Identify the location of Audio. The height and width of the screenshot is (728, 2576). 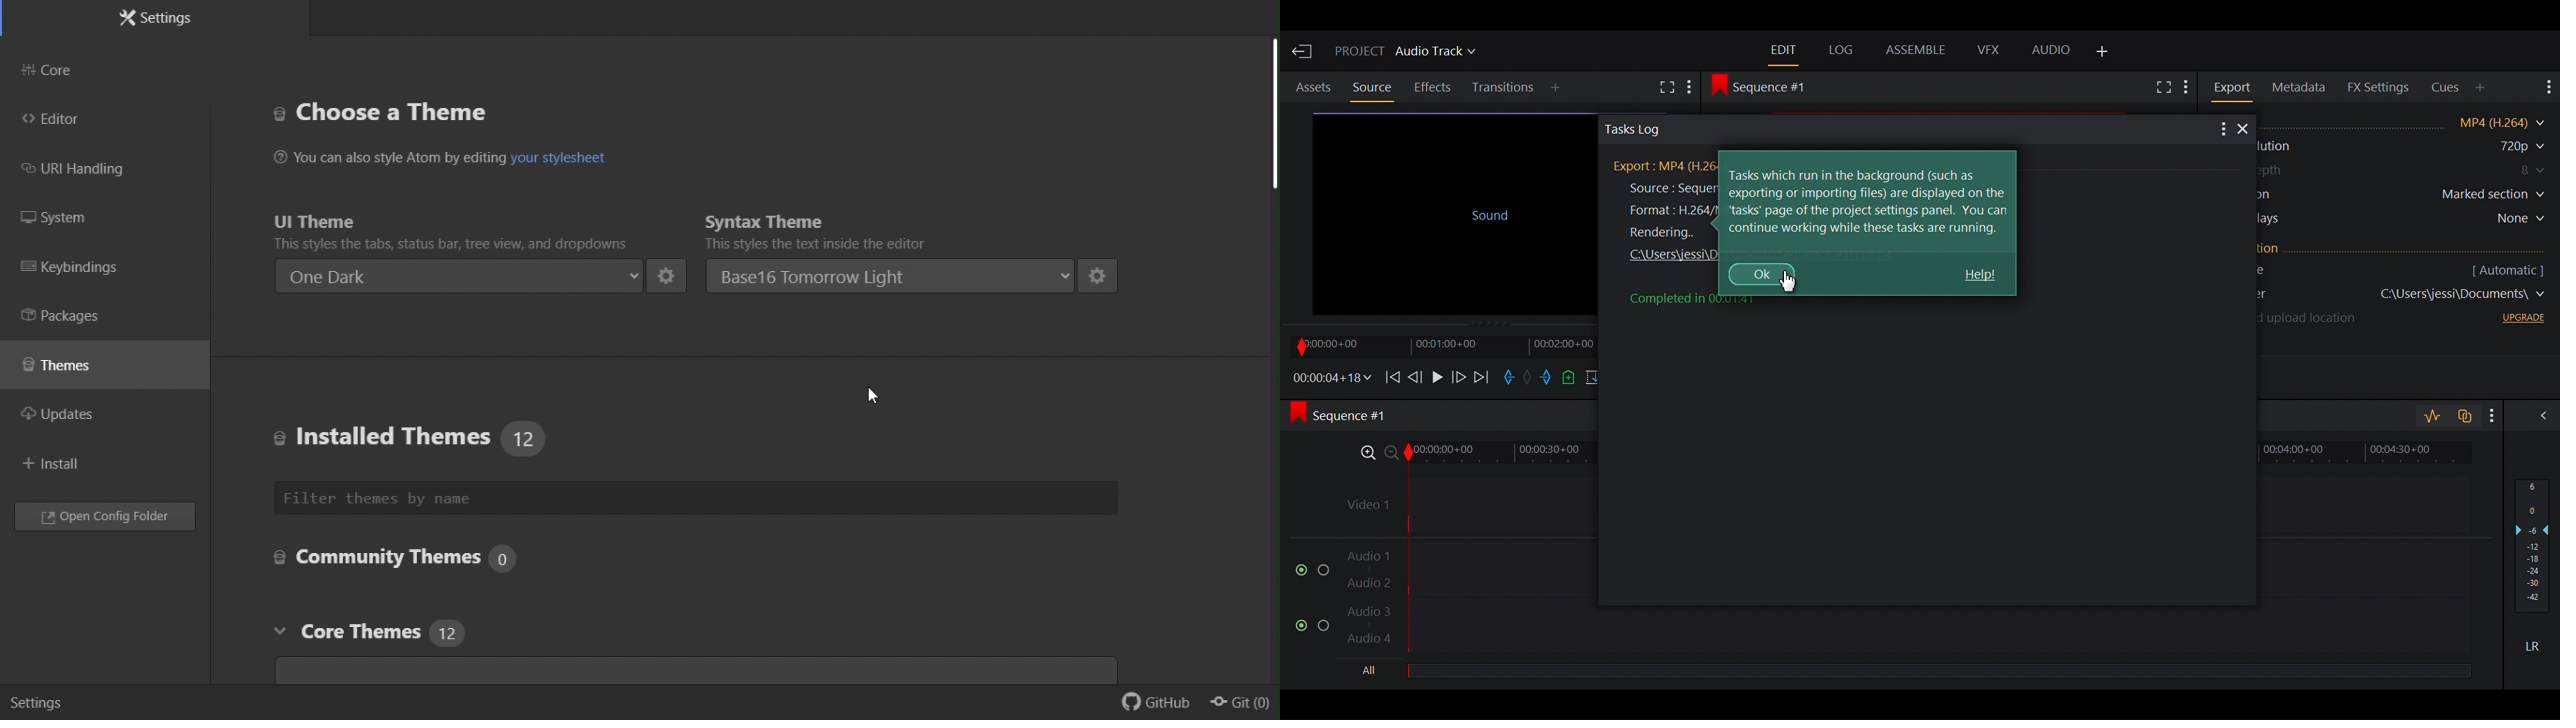
(2051, 51).